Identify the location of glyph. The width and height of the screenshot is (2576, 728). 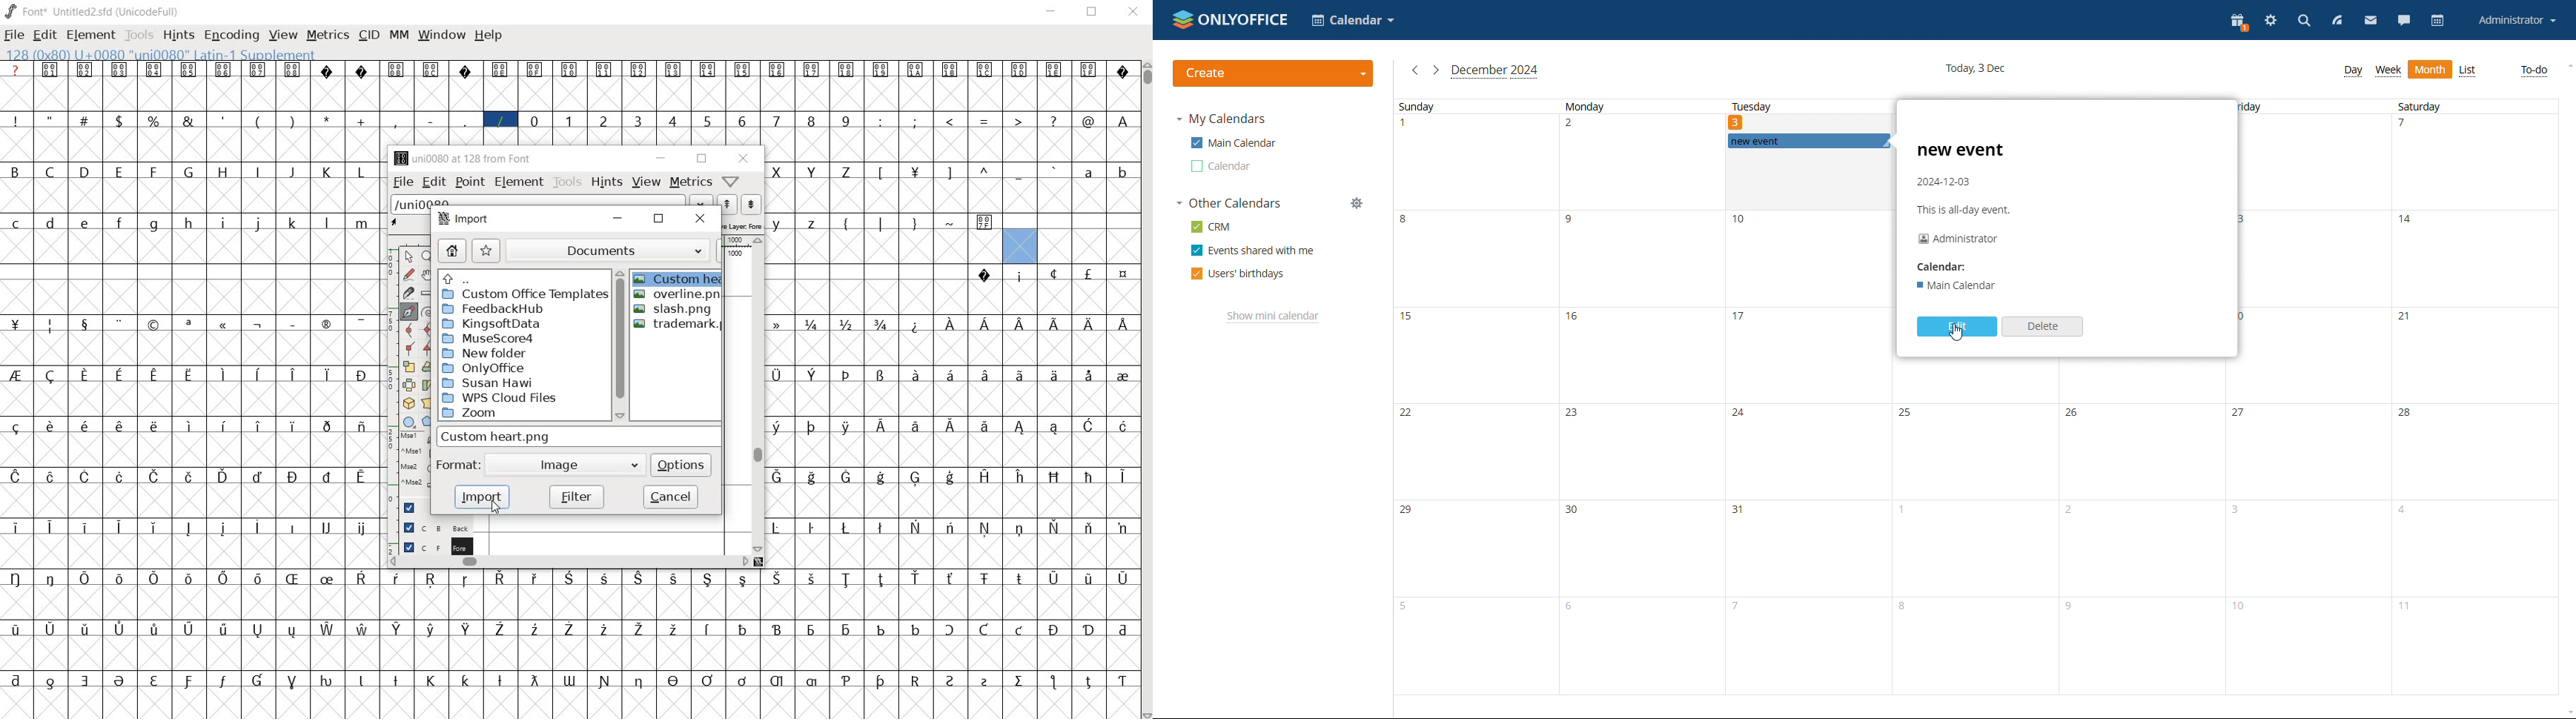
(1088, 631).